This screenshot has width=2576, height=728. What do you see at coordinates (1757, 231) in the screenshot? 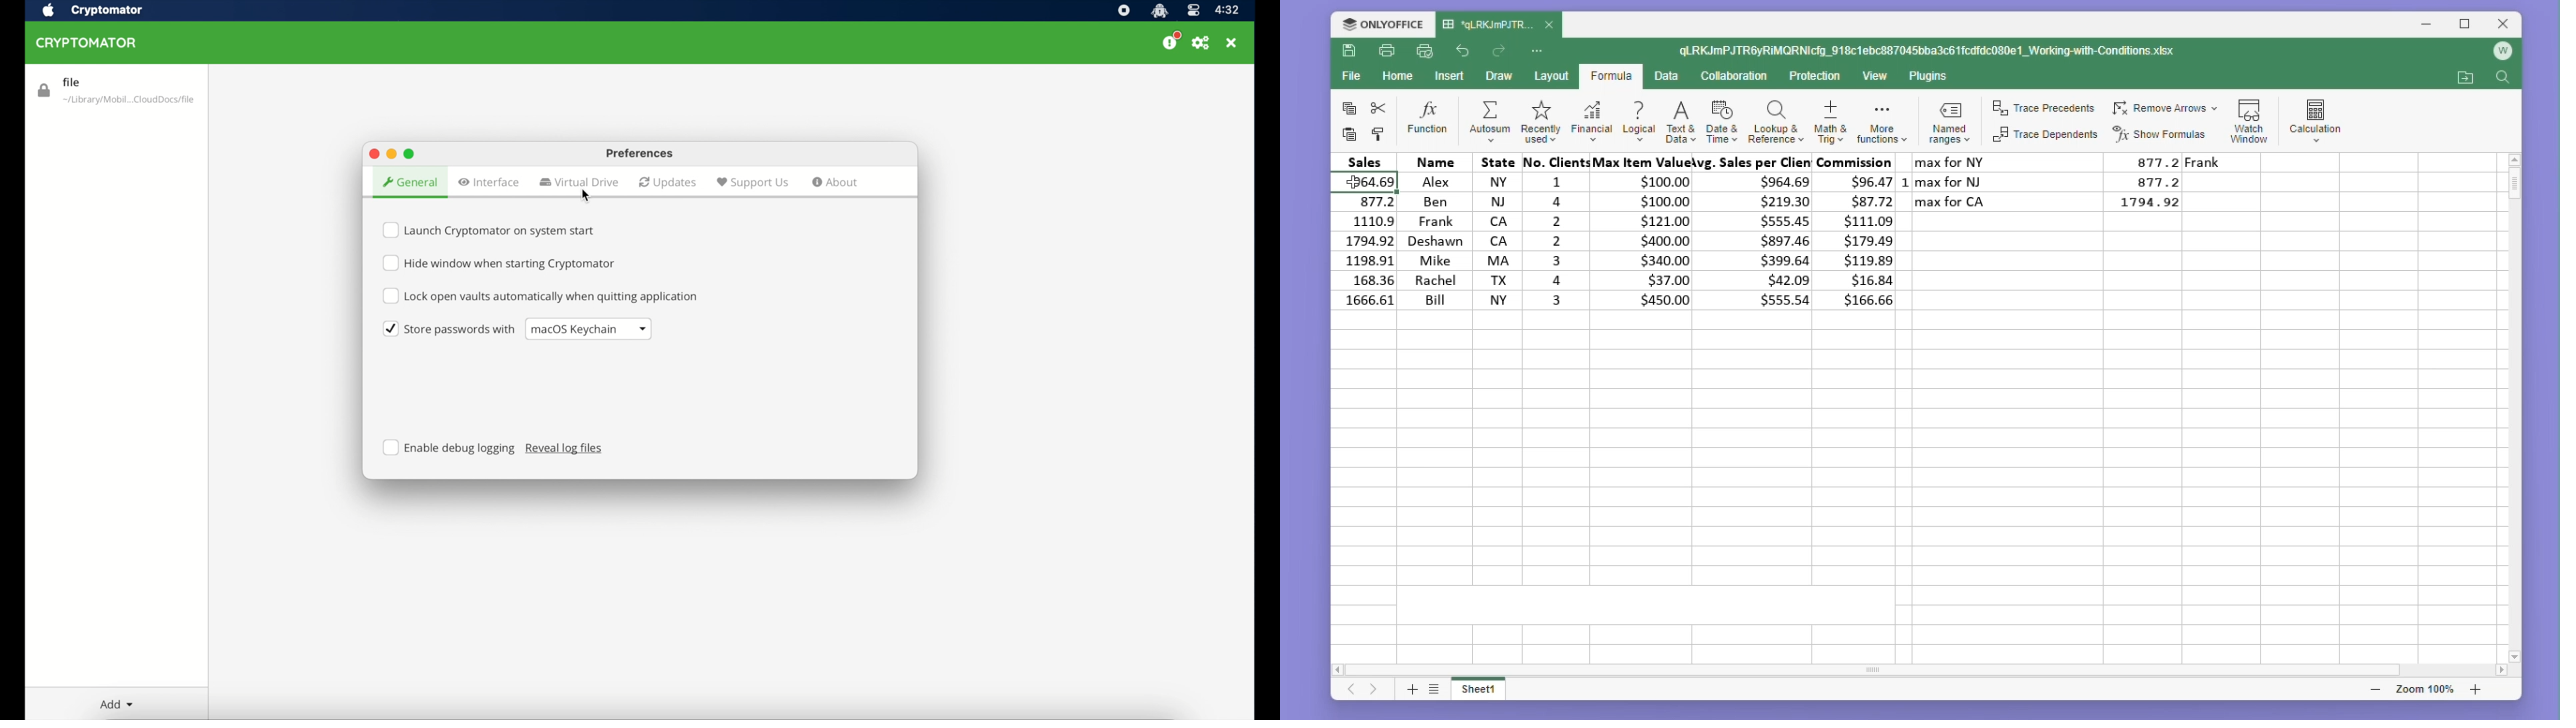
I see `avg. sales per client` at bounding box center [1757, 231].